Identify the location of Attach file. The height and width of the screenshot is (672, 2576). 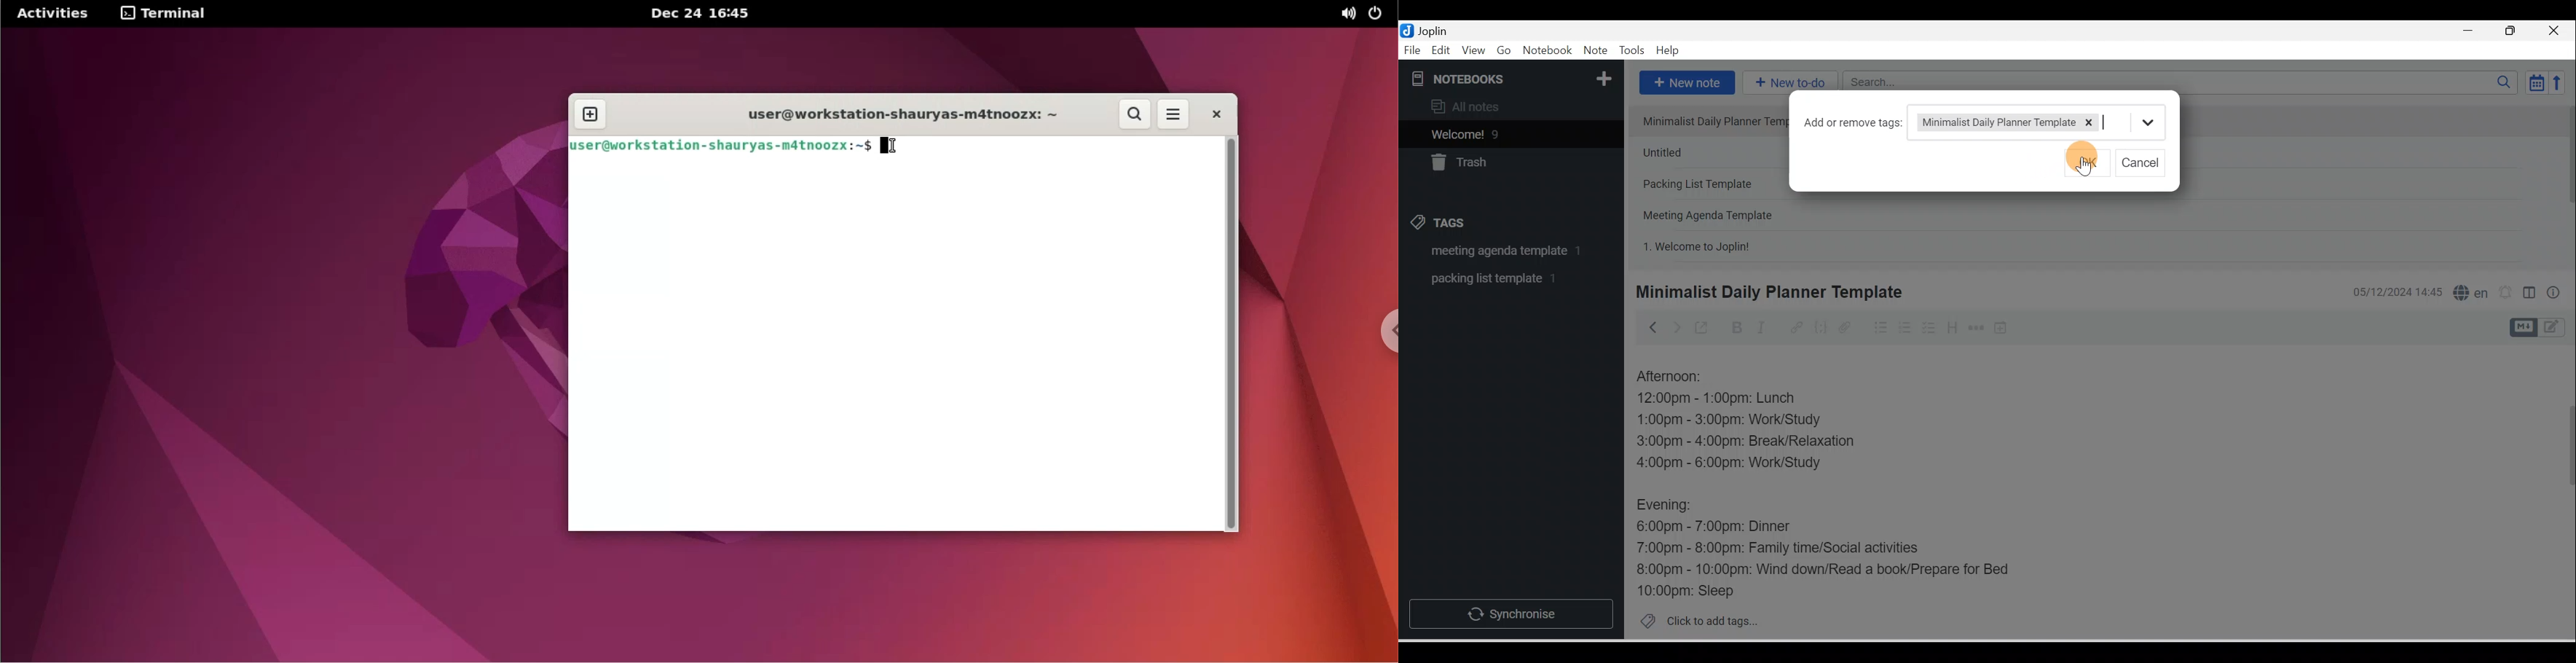
(1848, 327).